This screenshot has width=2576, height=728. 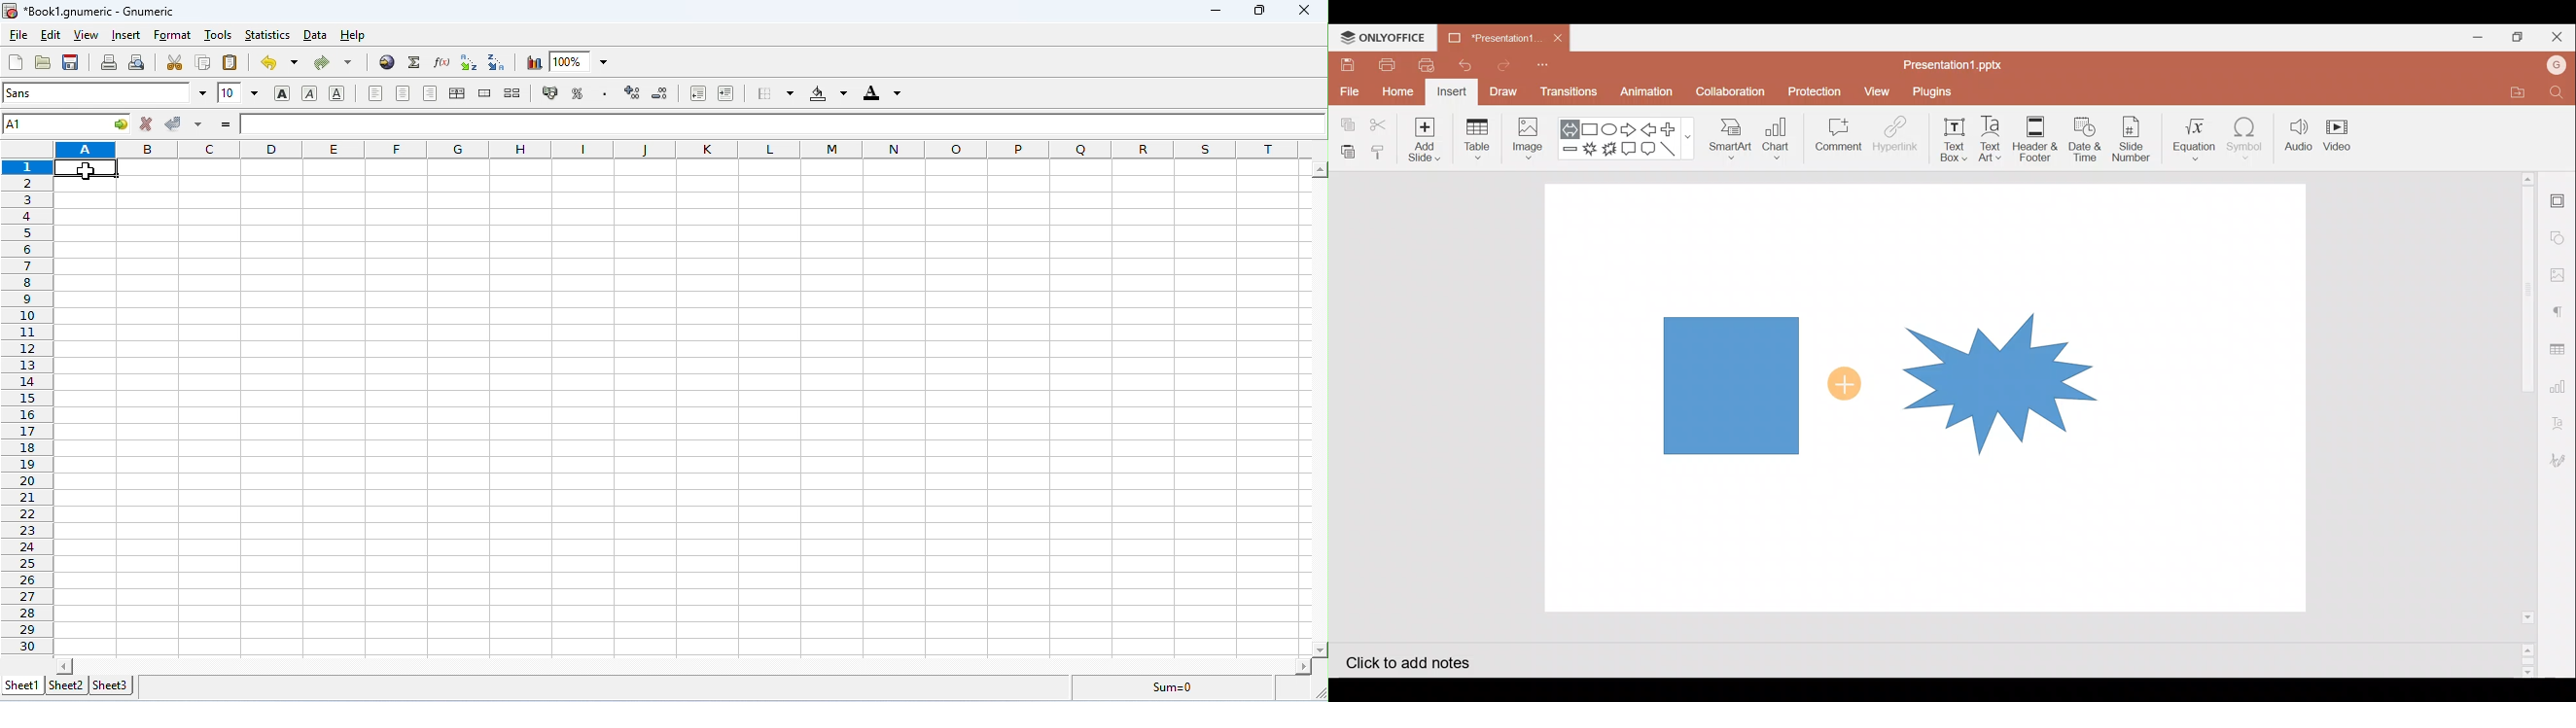 I want to click on Video, so click(x=2346, y=136).